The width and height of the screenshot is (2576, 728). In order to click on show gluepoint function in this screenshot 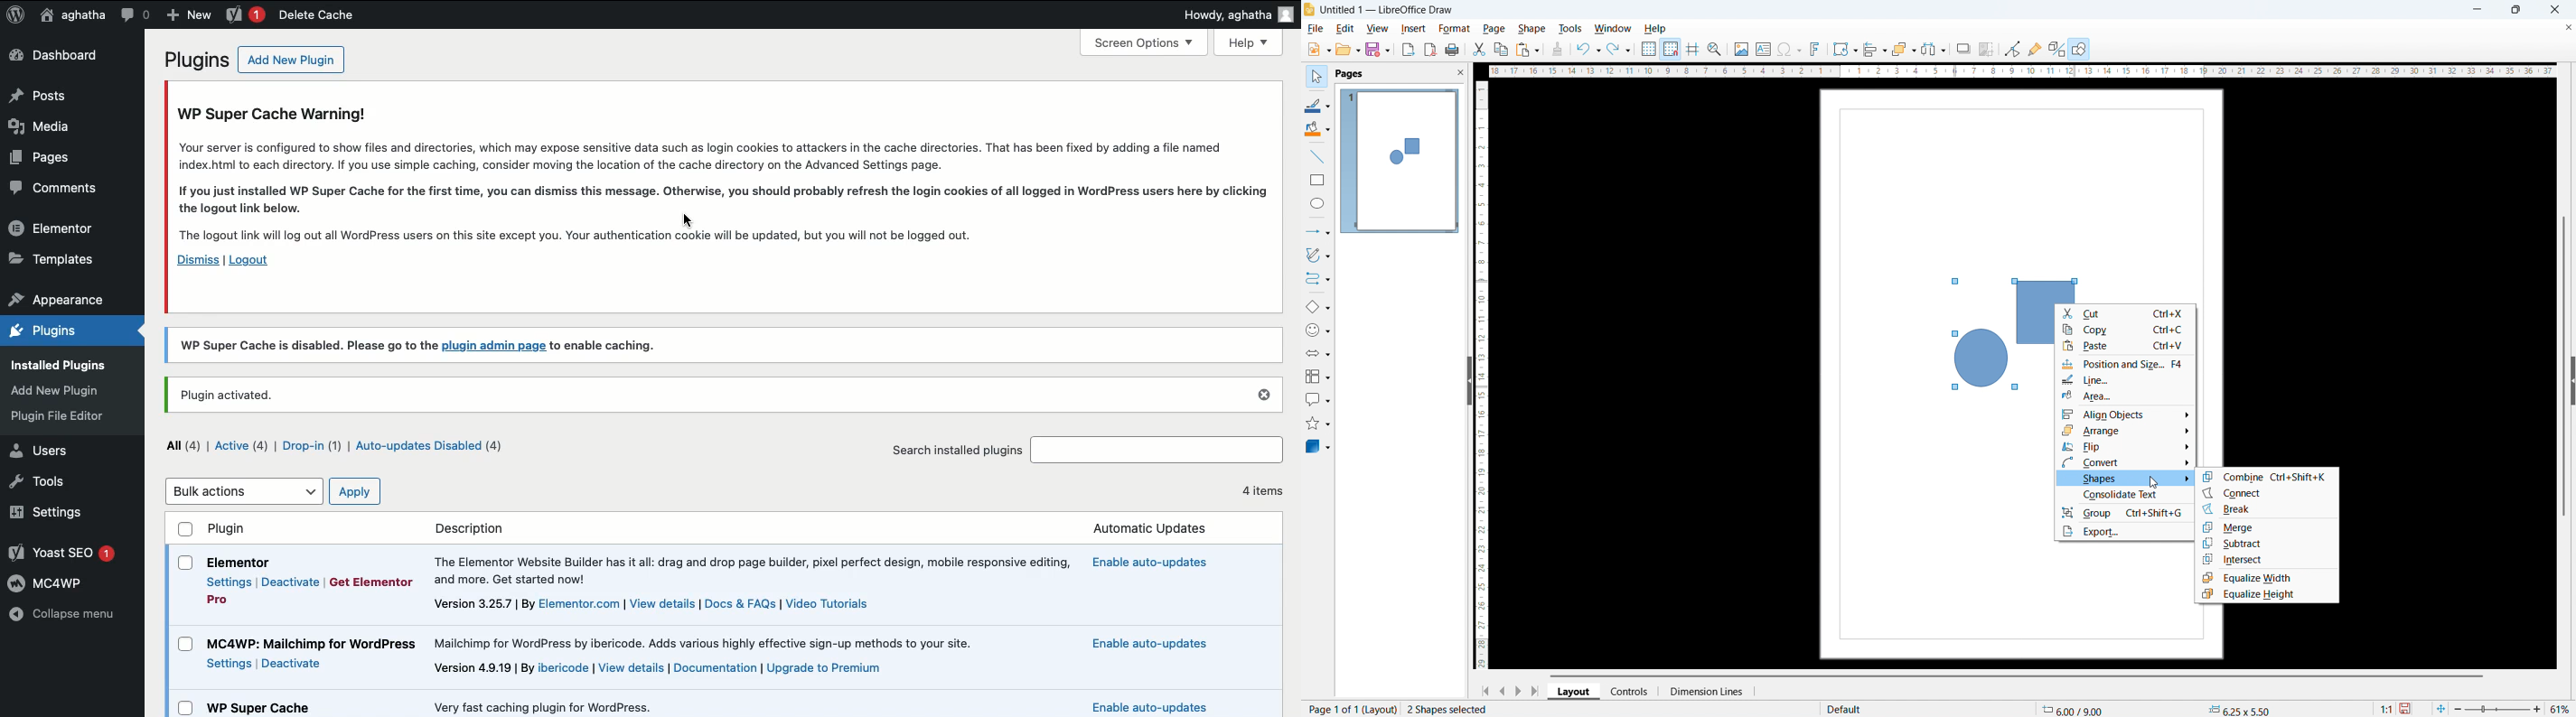, I will do `click(2036, 48)`.